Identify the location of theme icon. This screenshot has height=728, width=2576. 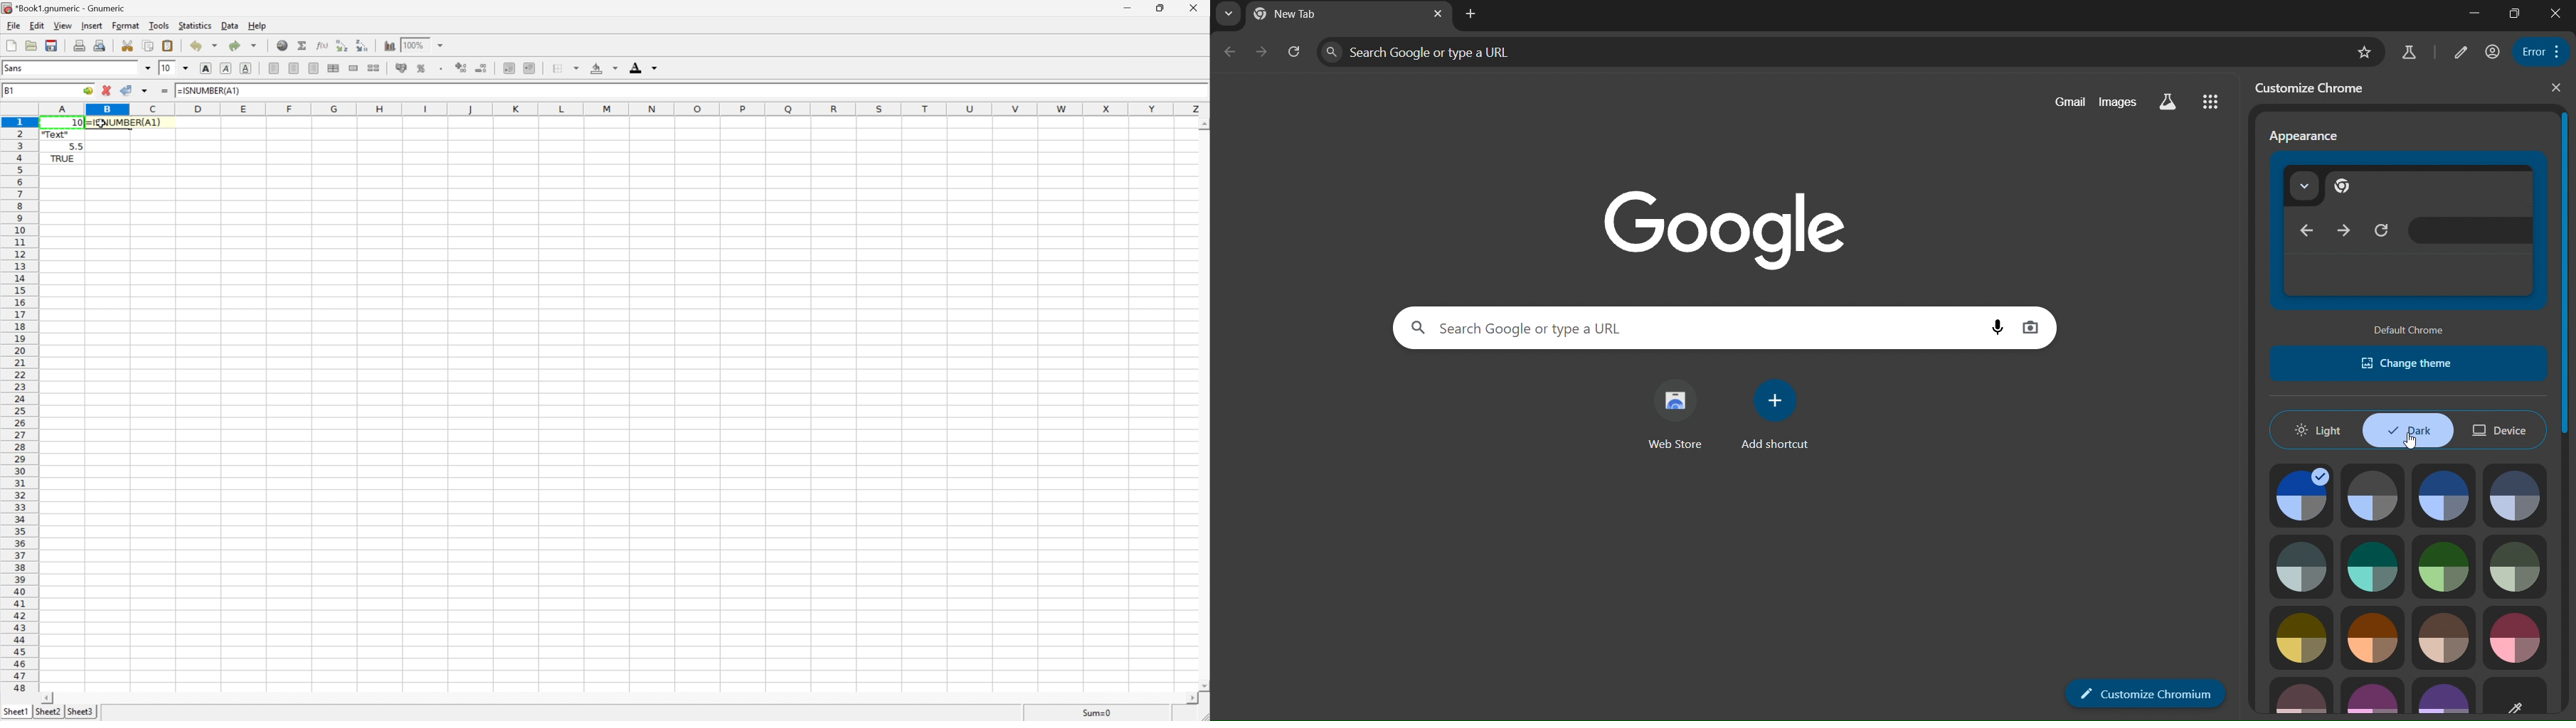
(2447, 495).